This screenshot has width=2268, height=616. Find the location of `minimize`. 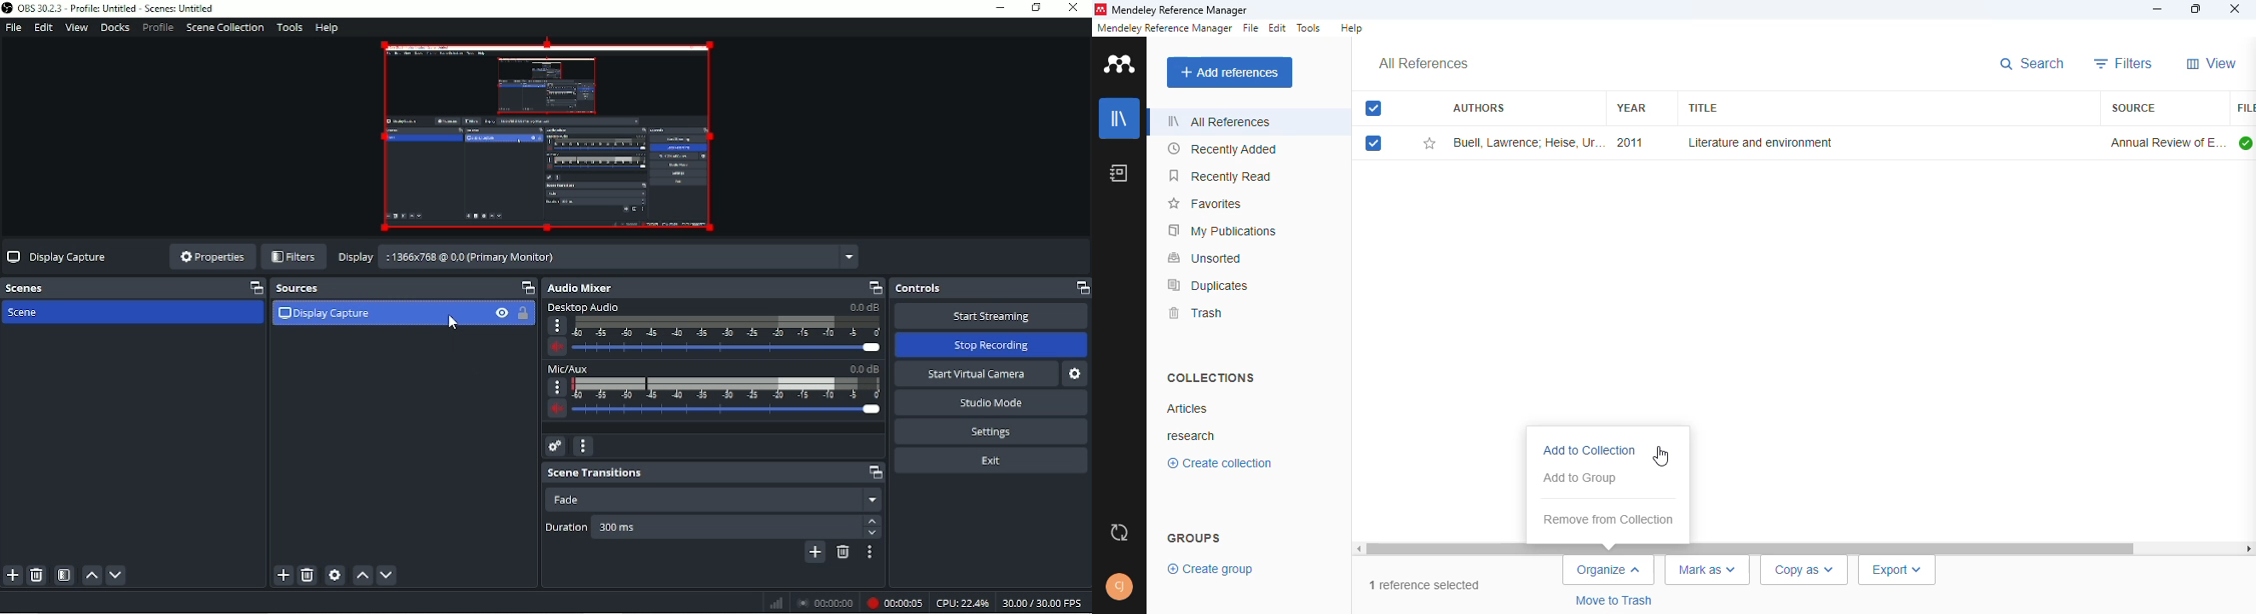

minimize is located at coordinates (2159, 10).